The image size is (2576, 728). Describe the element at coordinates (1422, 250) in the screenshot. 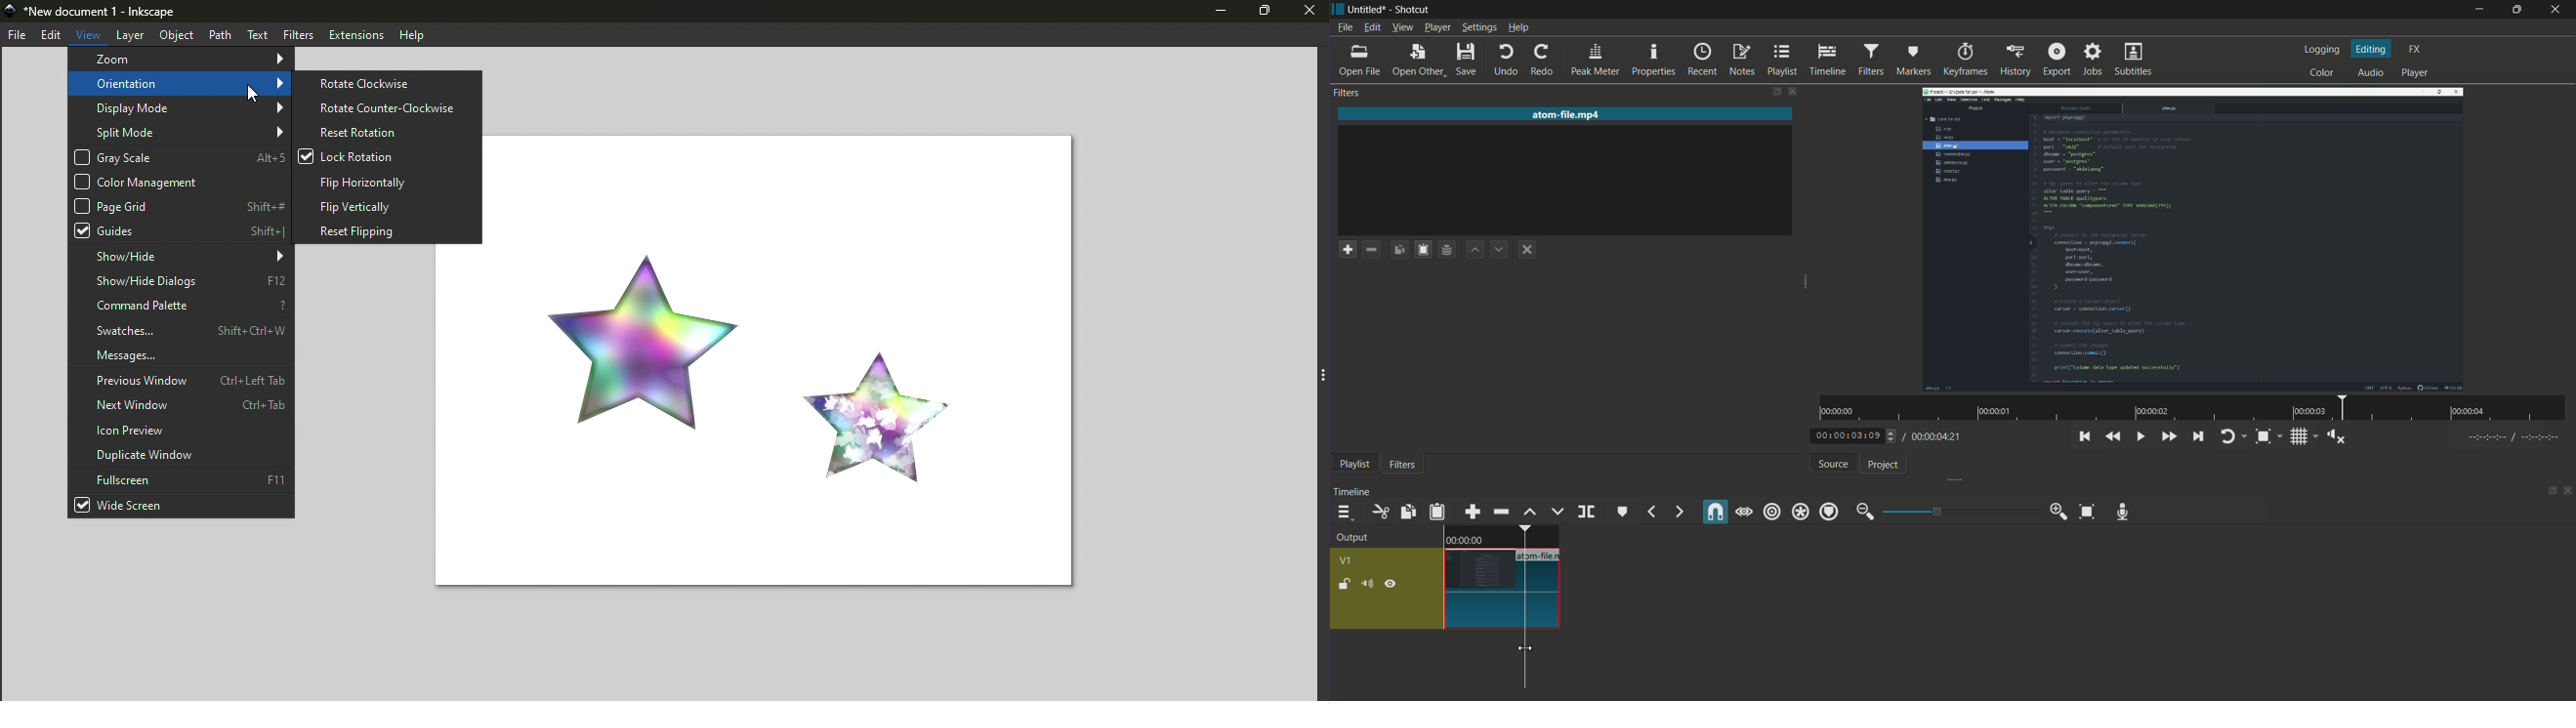

I see `paste filters` at that location.